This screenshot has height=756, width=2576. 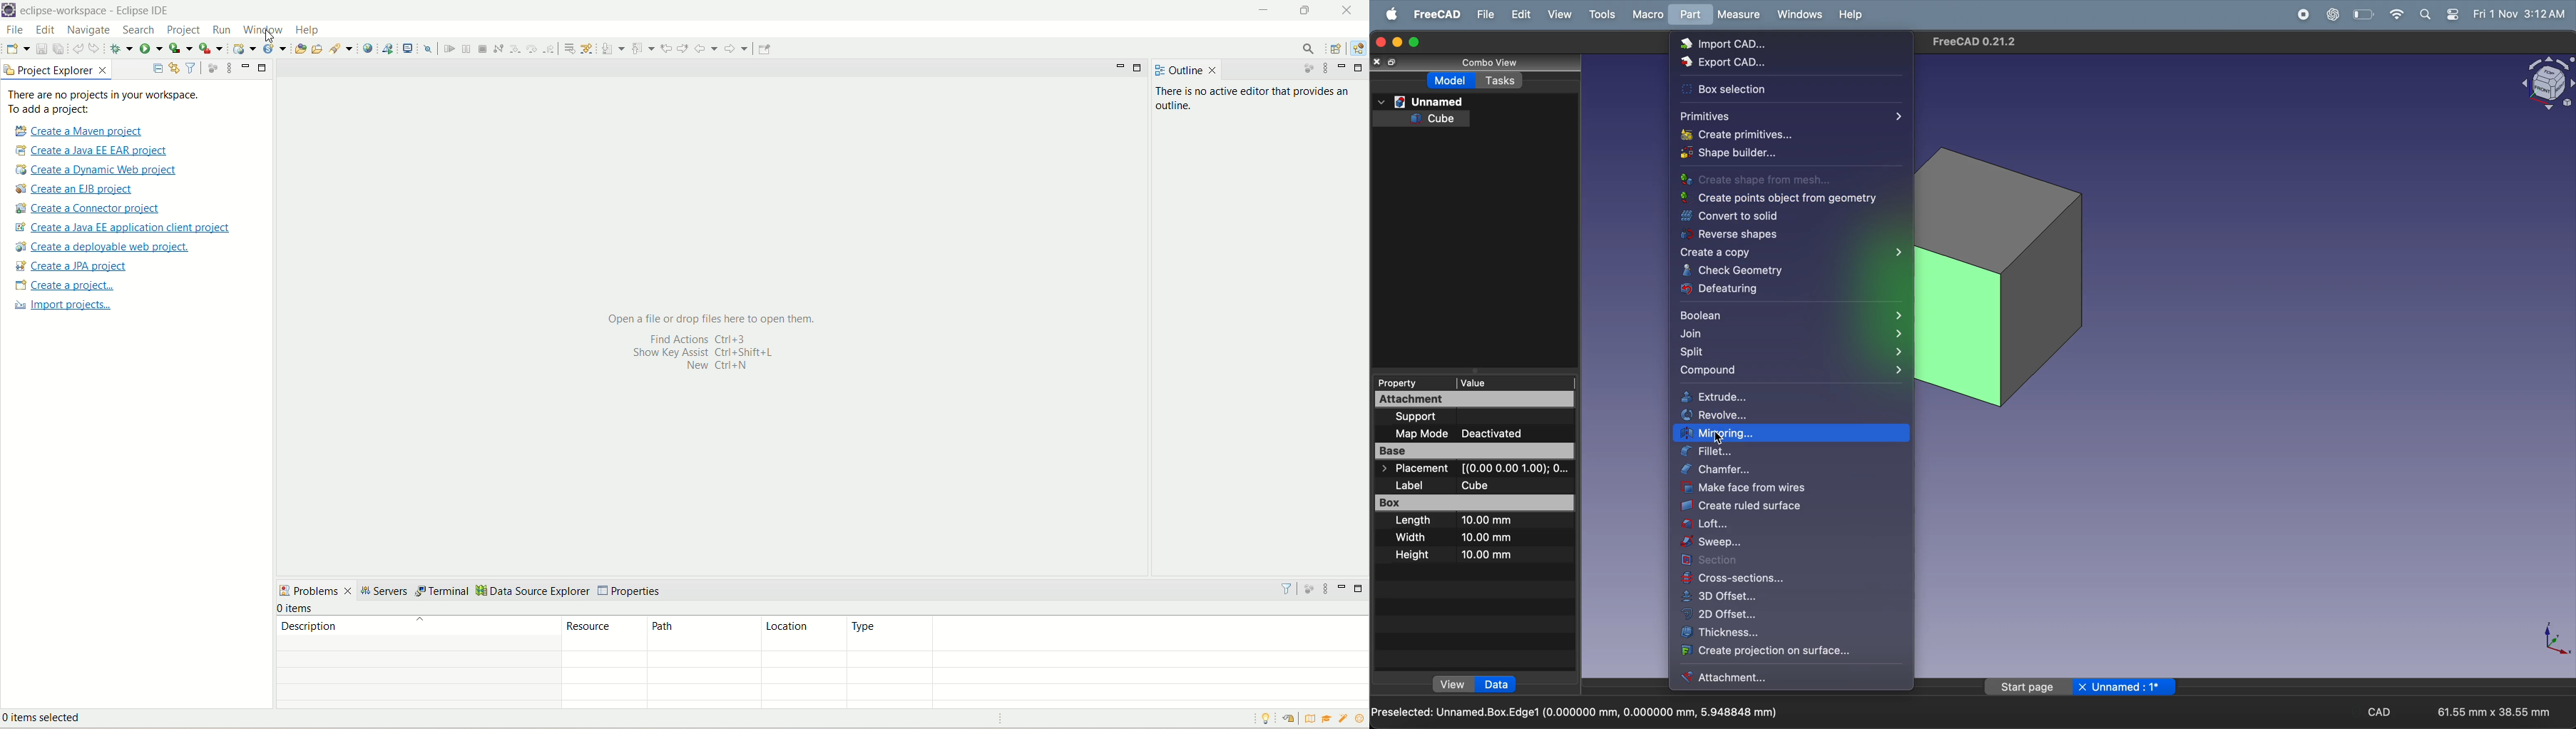 What do you see at coordinates (1782, 434) in the screenshot?
I see `mirroring` at bounding box center [1782, 434].